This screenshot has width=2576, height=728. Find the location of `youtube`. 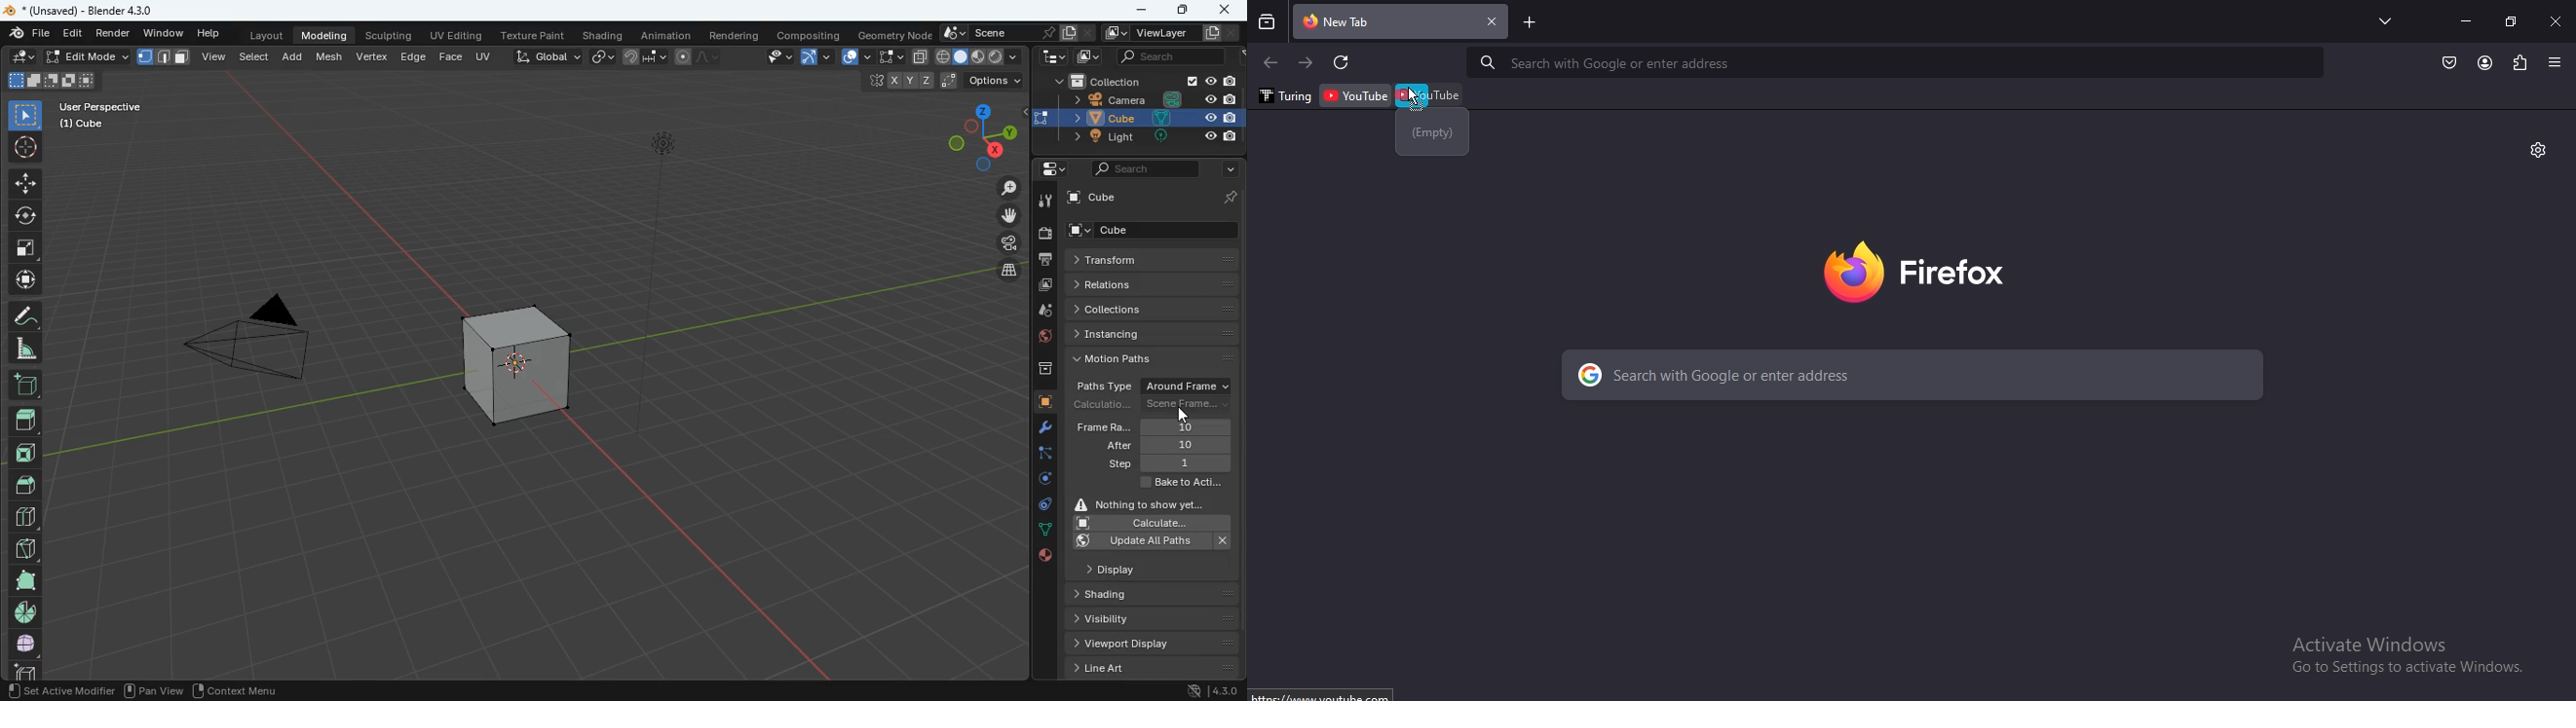

youtube is located at coordinates (1357, 94).